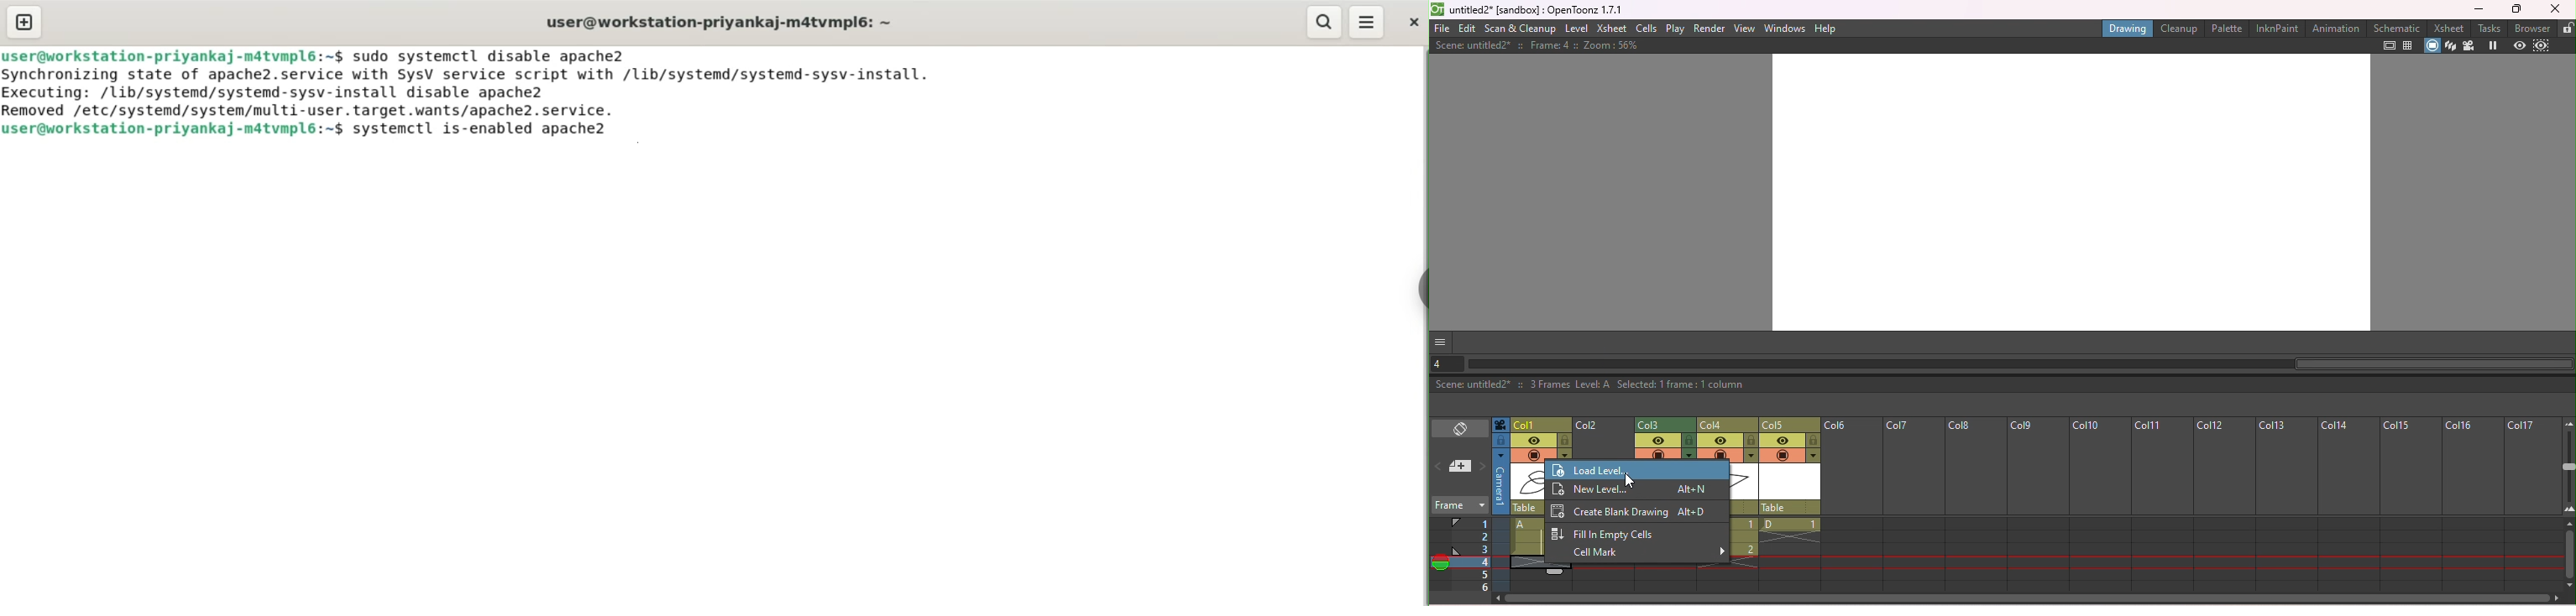 This screenshot has height=616, width=2576. I want to click on Click to select colun, so click(1542, 424).